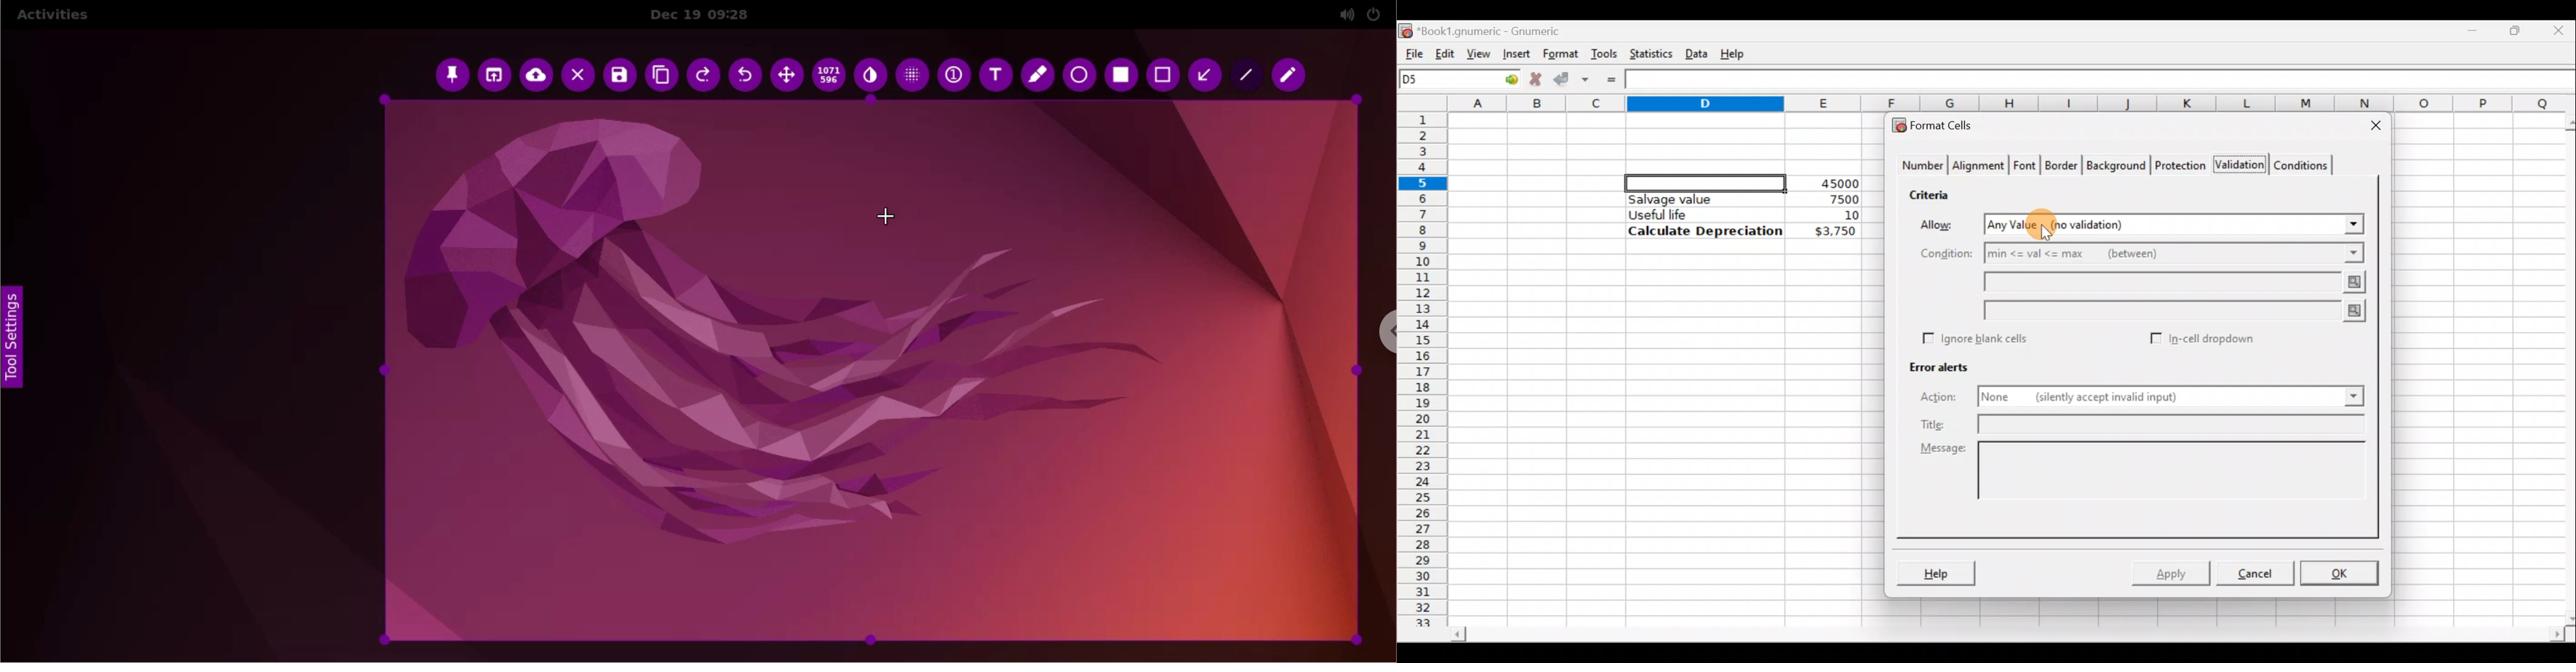  Describe the element at coordinates (1932, 365) in the screenshot. I see `Error alerts` at that location.